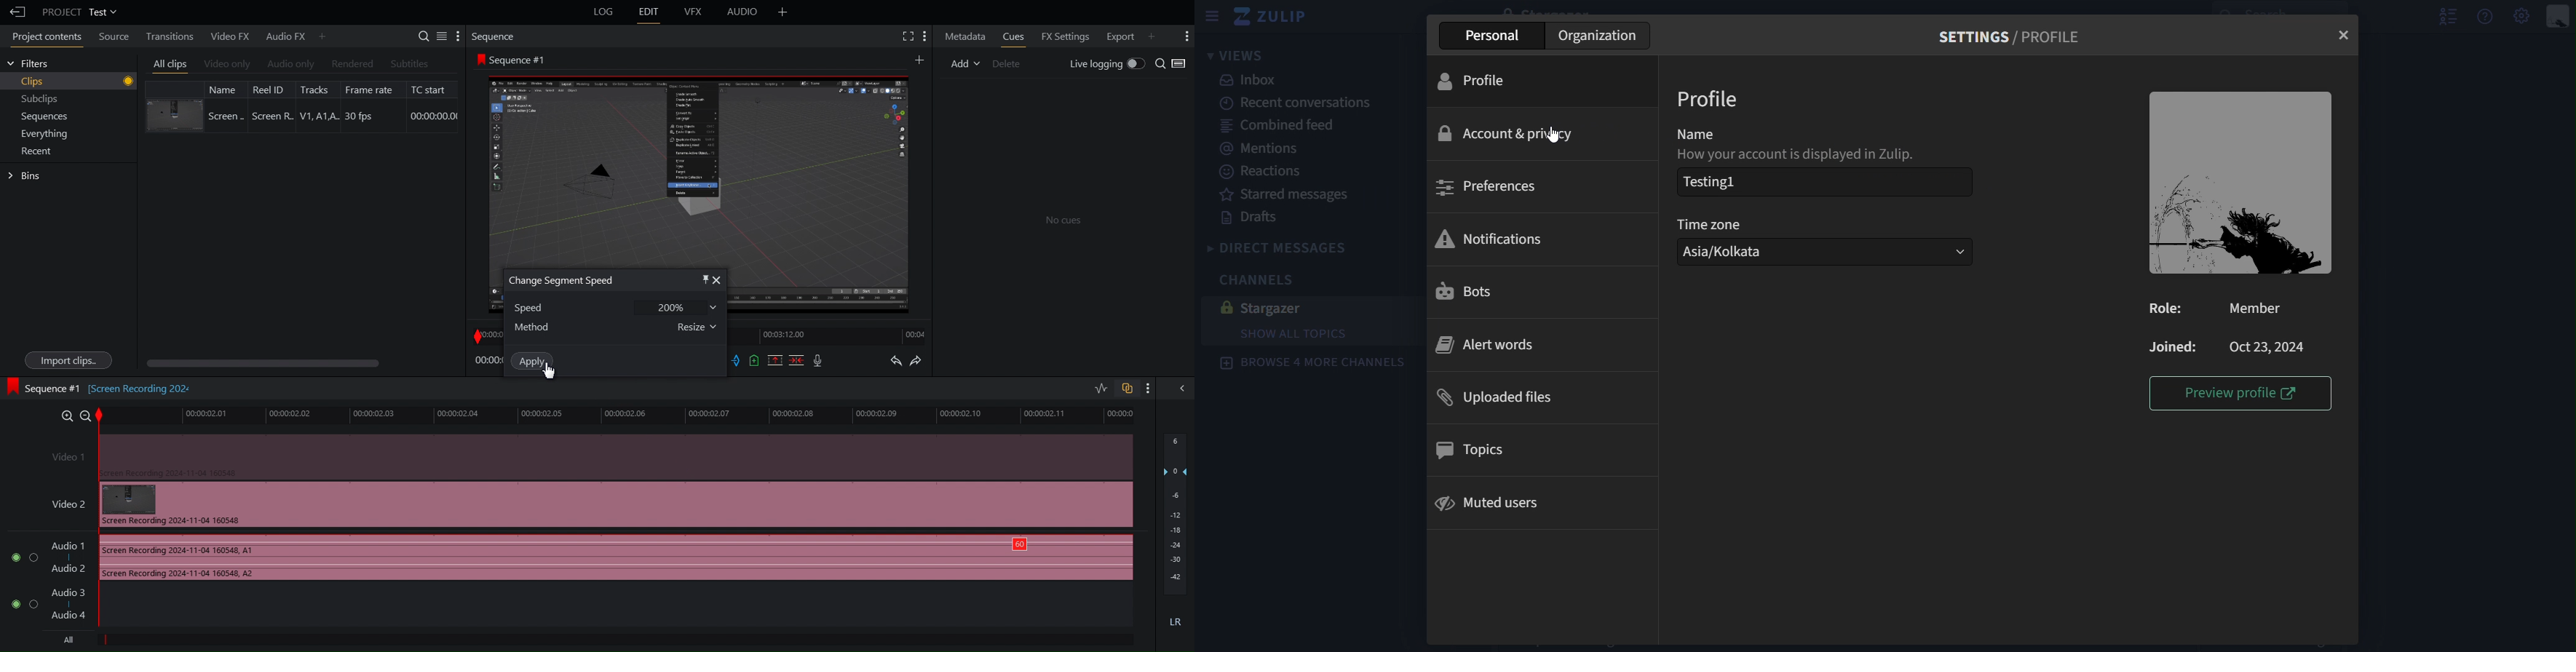  What do you see at coordinates (699, 166) in the screenshot?
I see `Preview ` at bounding box center [699, 166].